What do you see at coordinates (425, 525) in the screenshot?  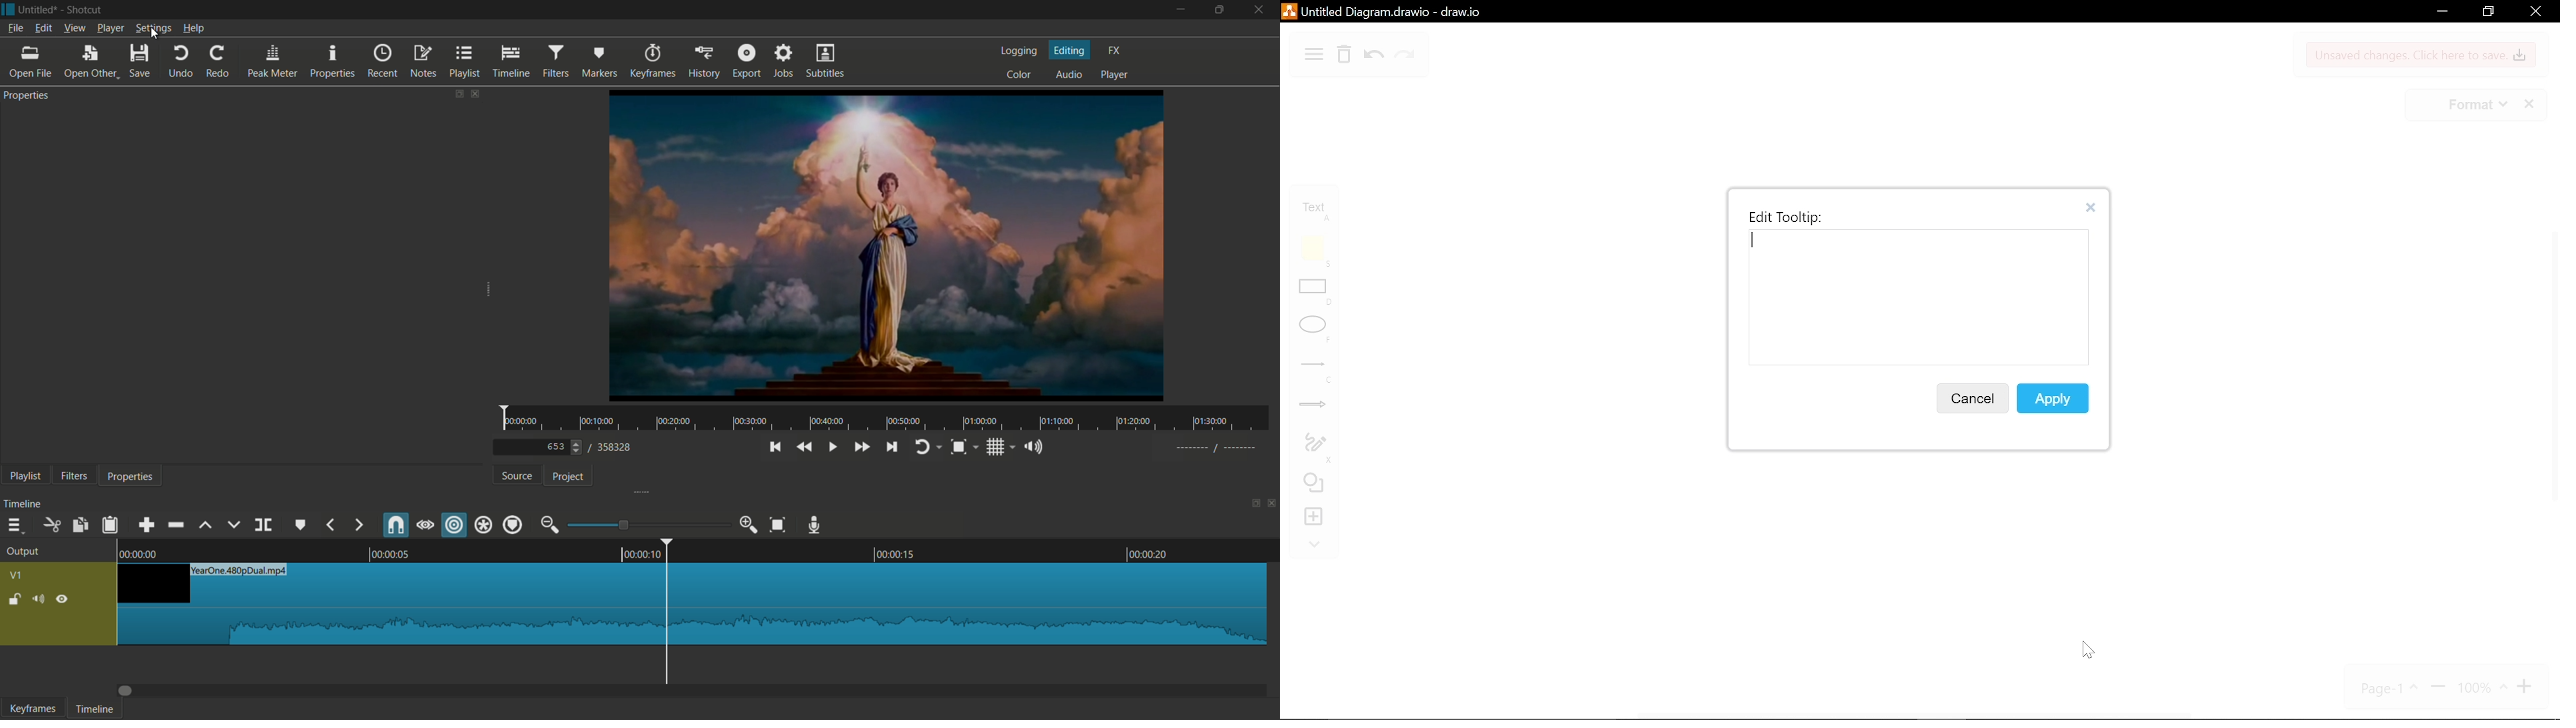 I see `scrub while dragging` at bounding box center [425, 525].